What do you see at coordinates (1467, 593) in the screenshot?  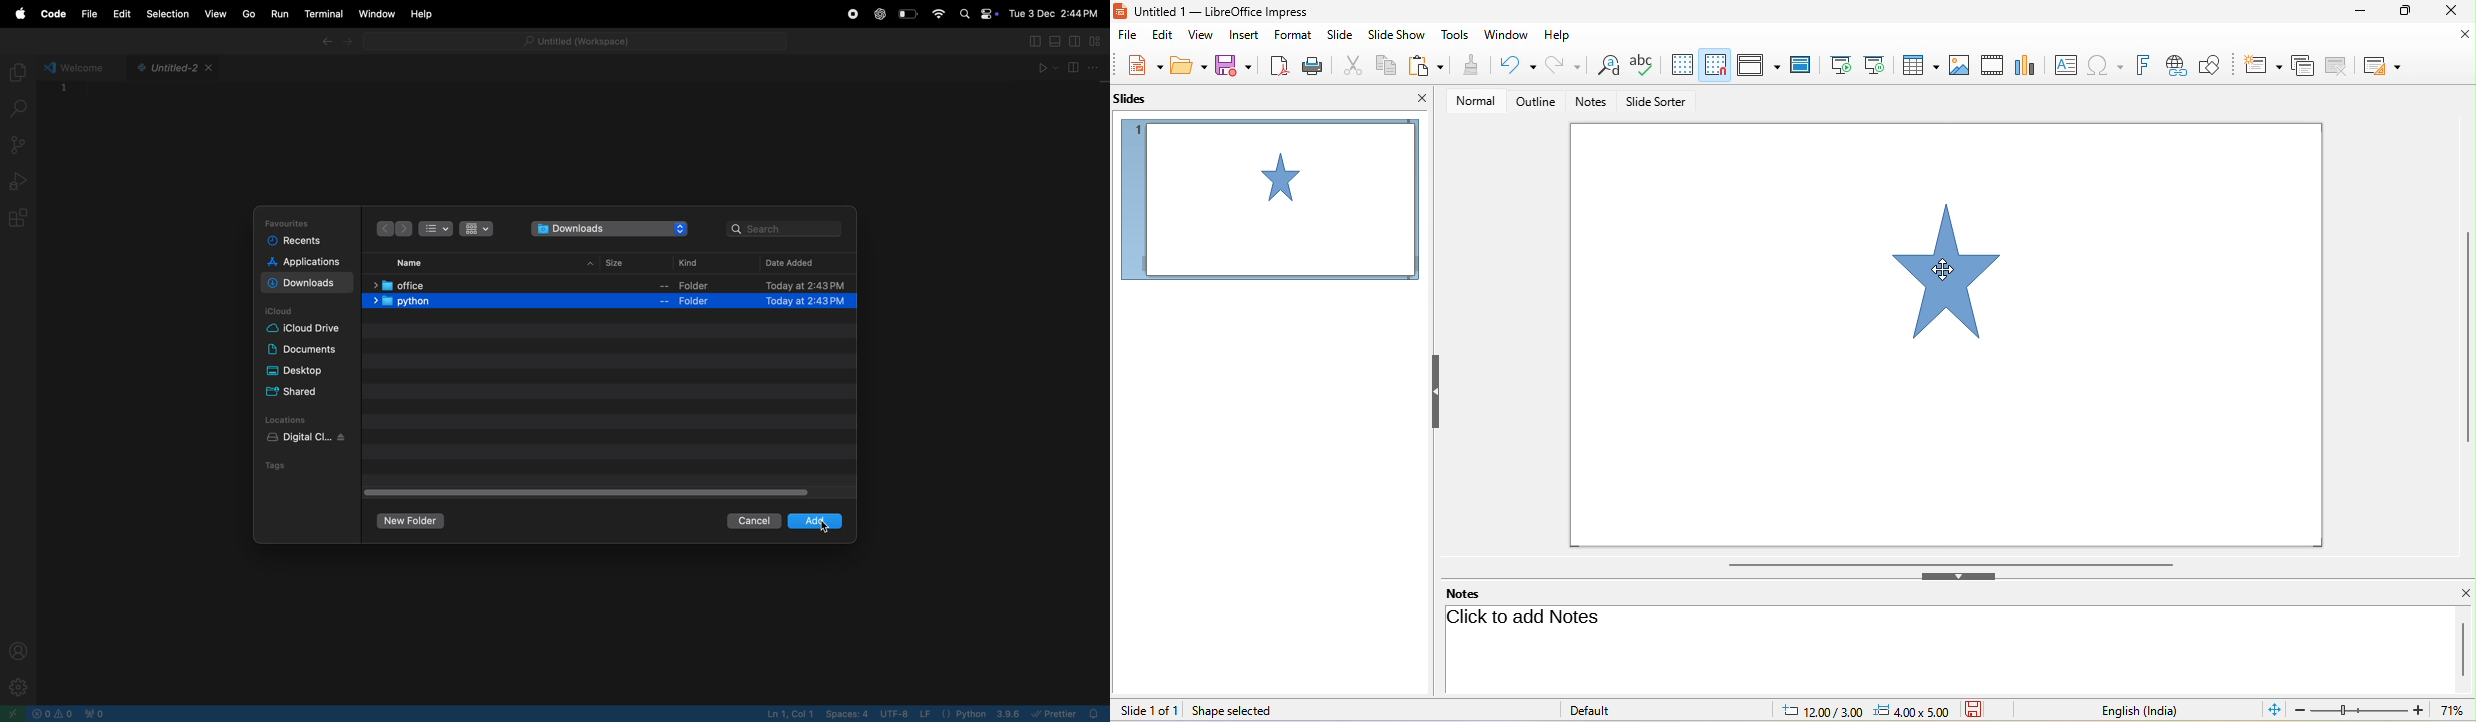 I see `notes` at bounding box center [1467, 593].